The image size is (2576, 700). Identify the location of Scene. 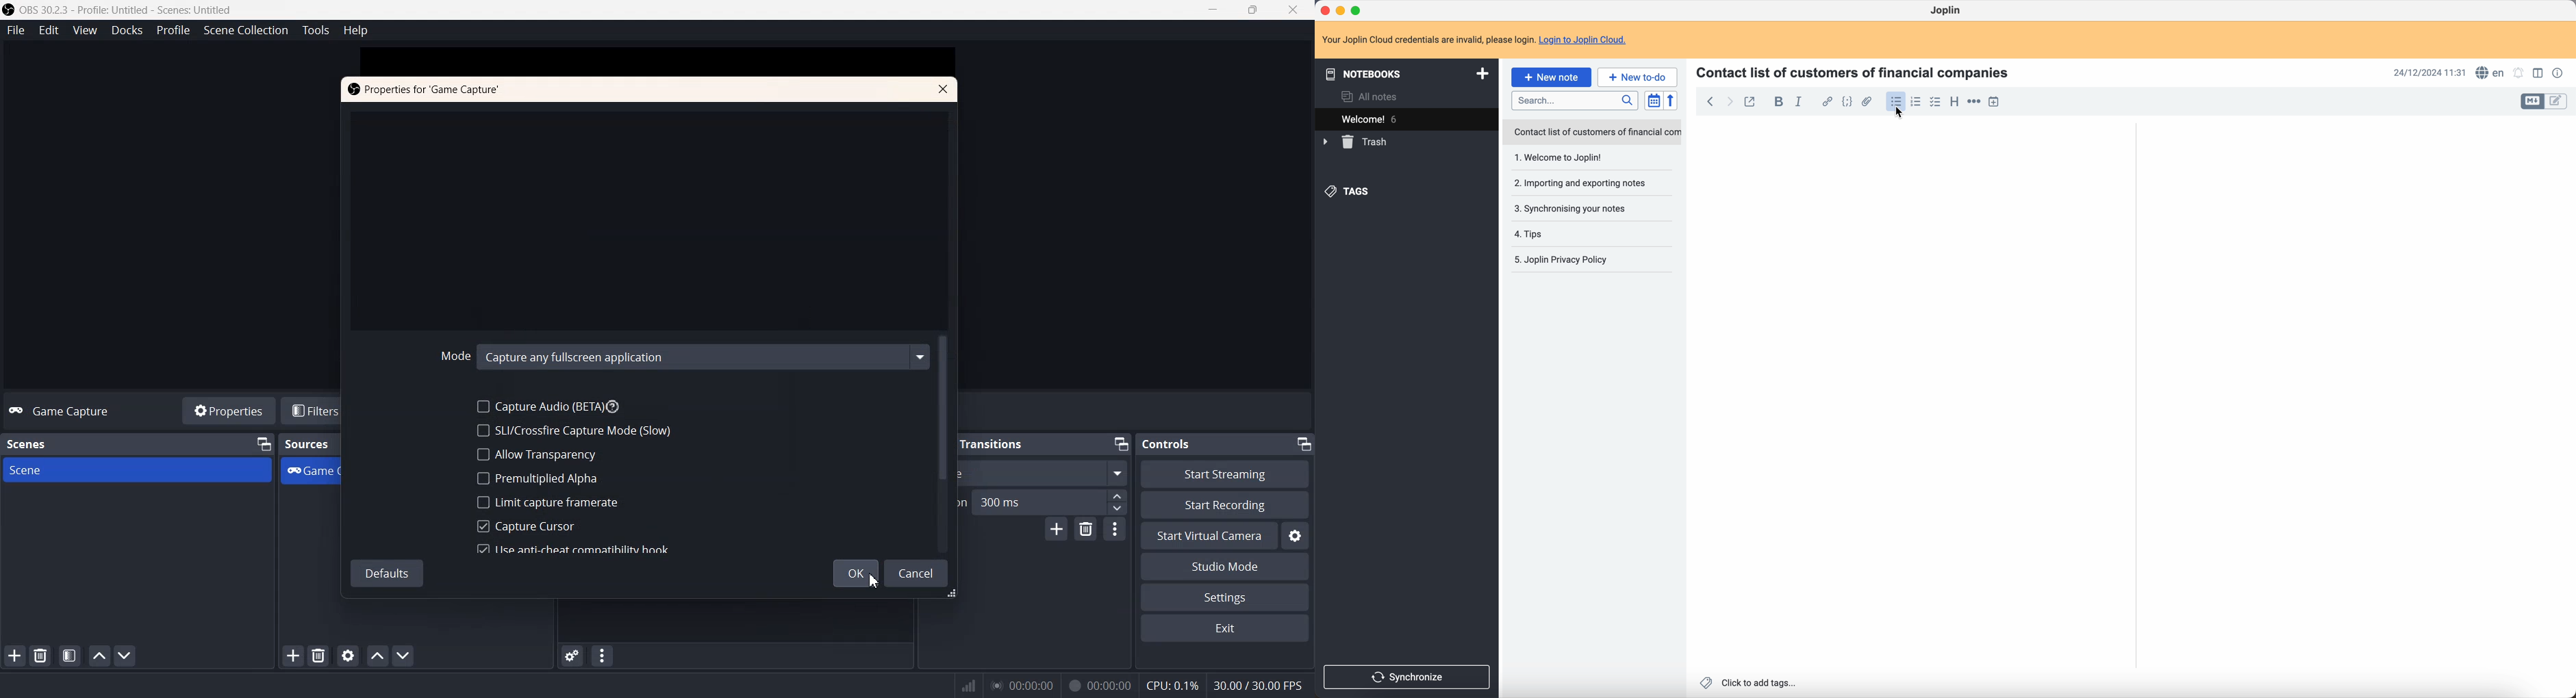
(137, 471).